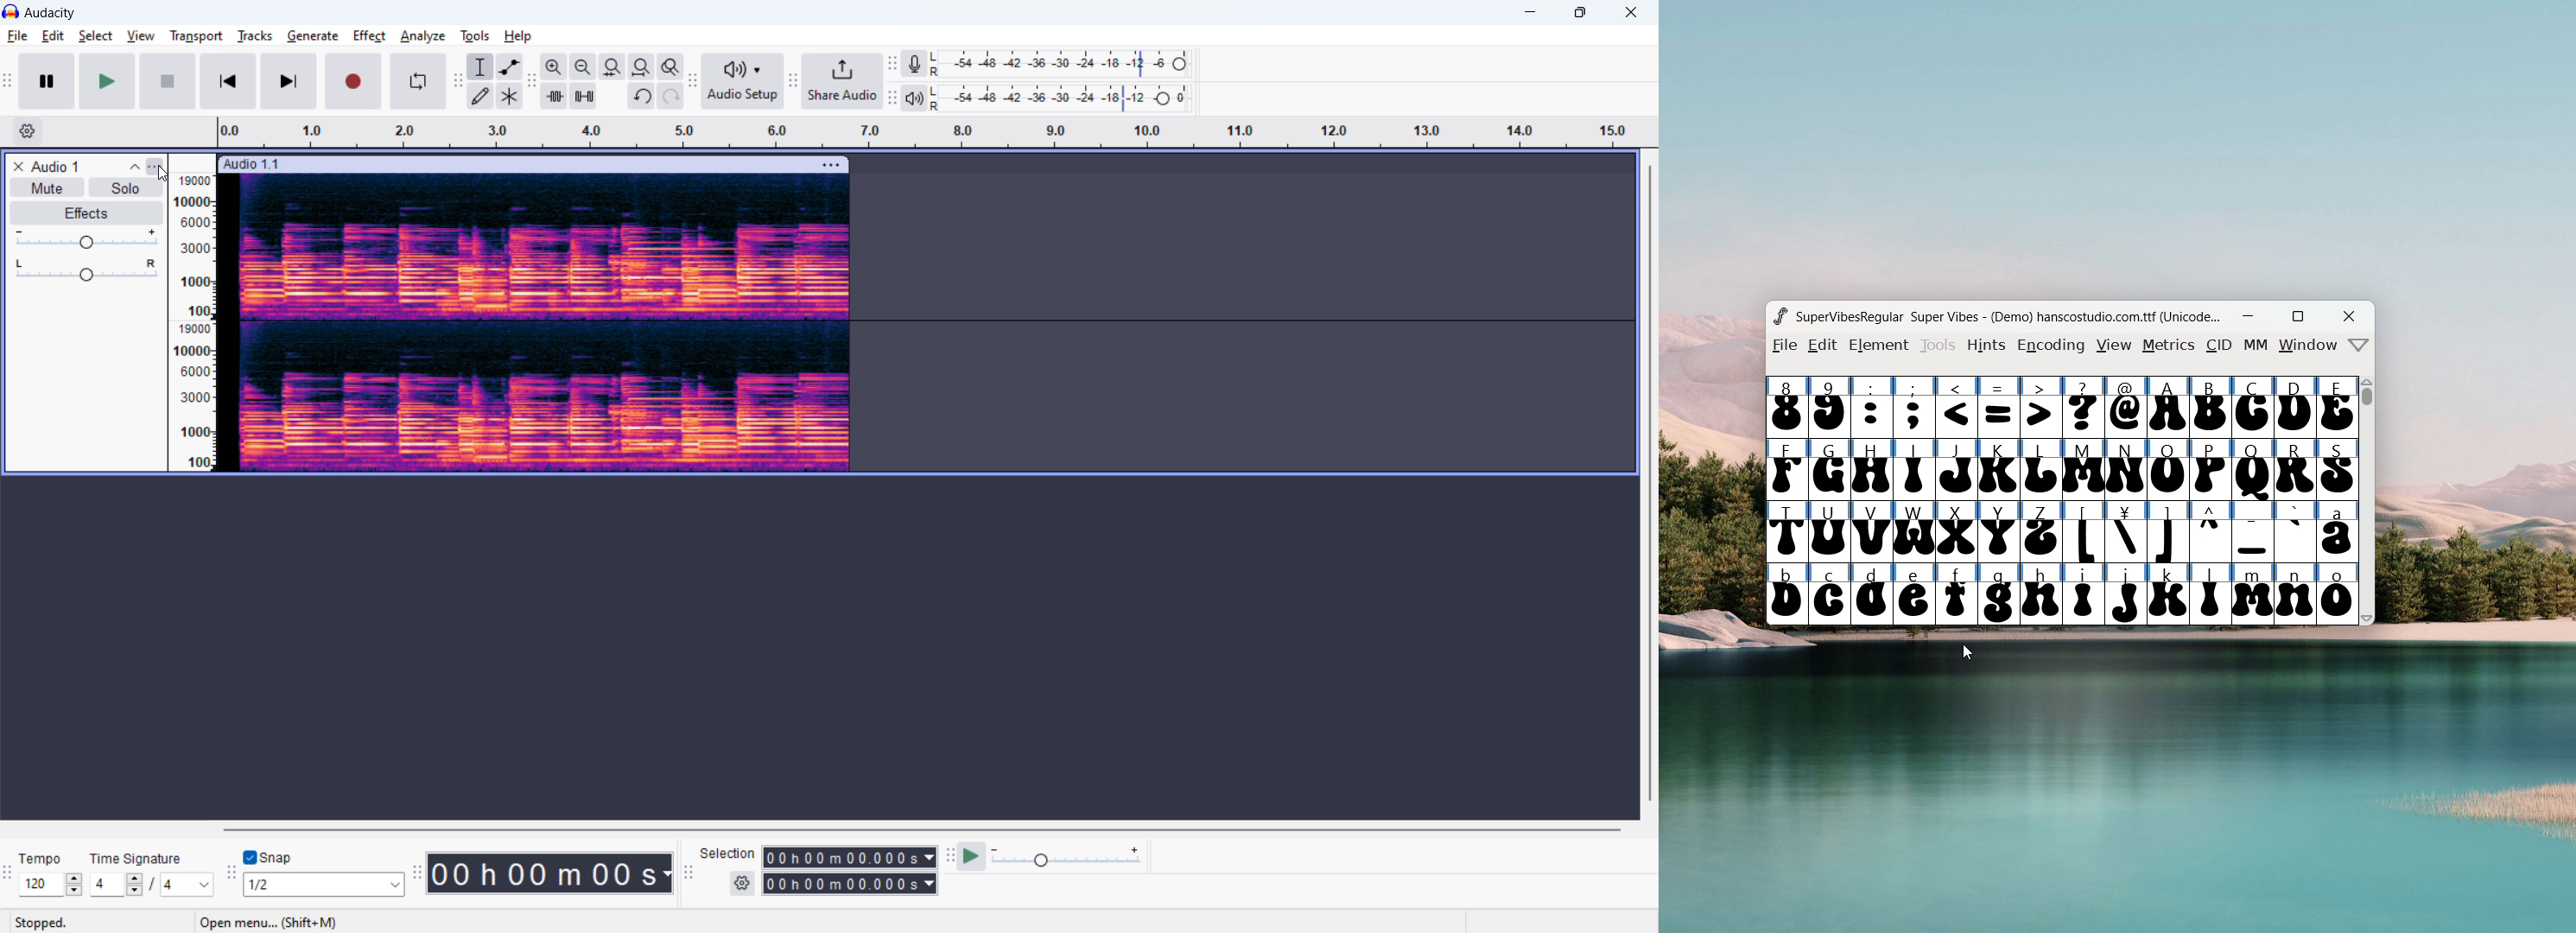  I want to click on f, so click(1957, 595).